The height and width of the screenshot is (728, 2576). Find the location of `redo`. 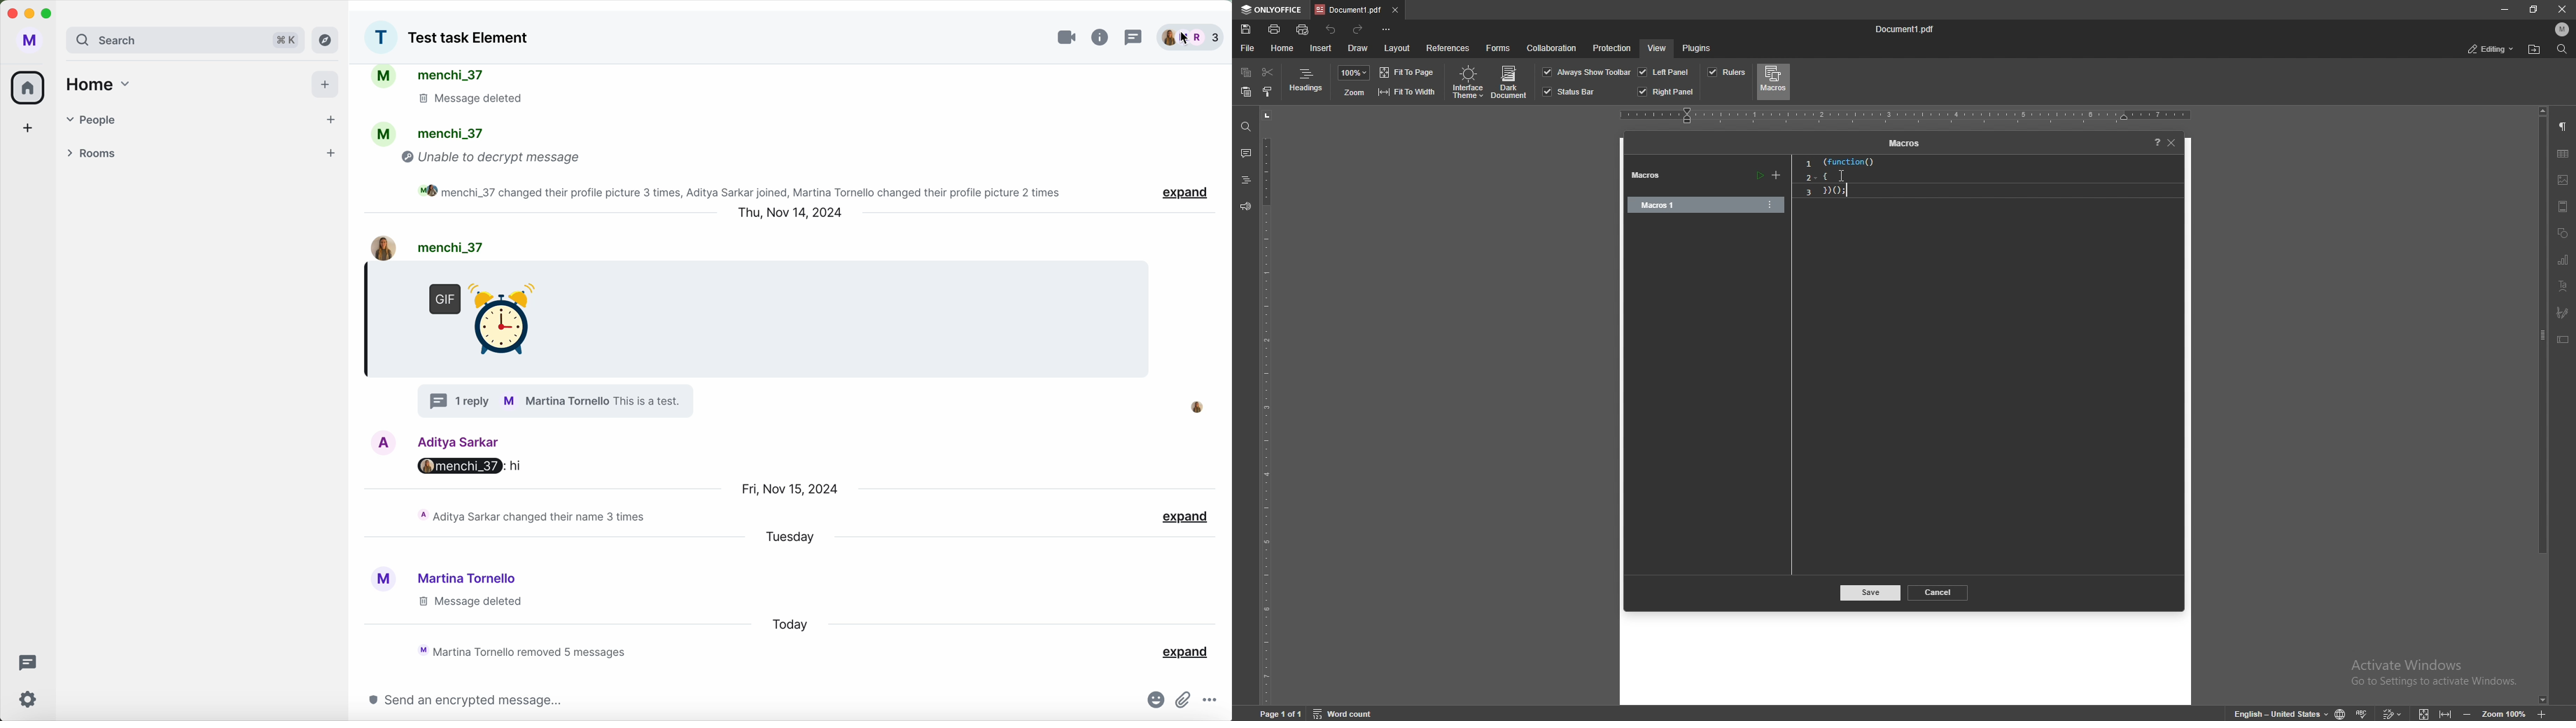

redo is located at coordinates (1360, 29).